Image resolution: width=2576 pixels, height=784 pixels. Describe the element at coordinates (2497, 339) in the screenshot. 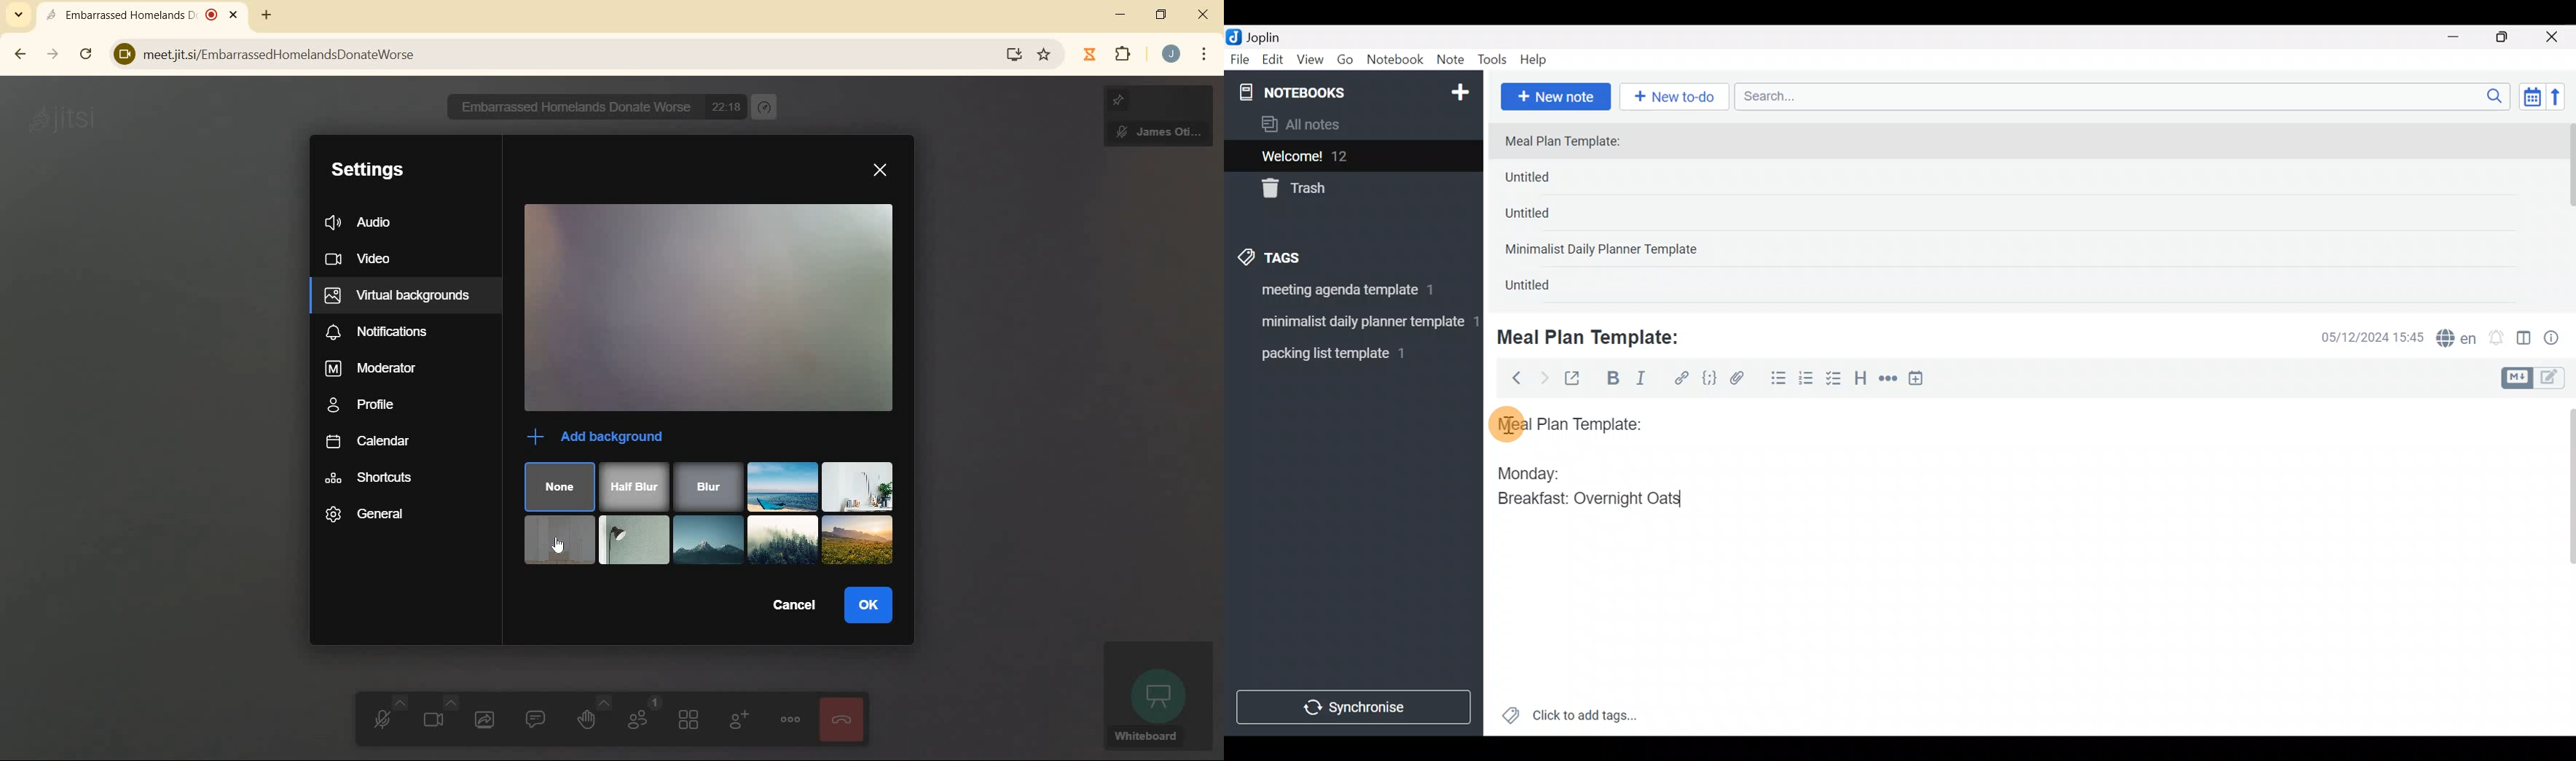

I see `Set alarm` at that location.